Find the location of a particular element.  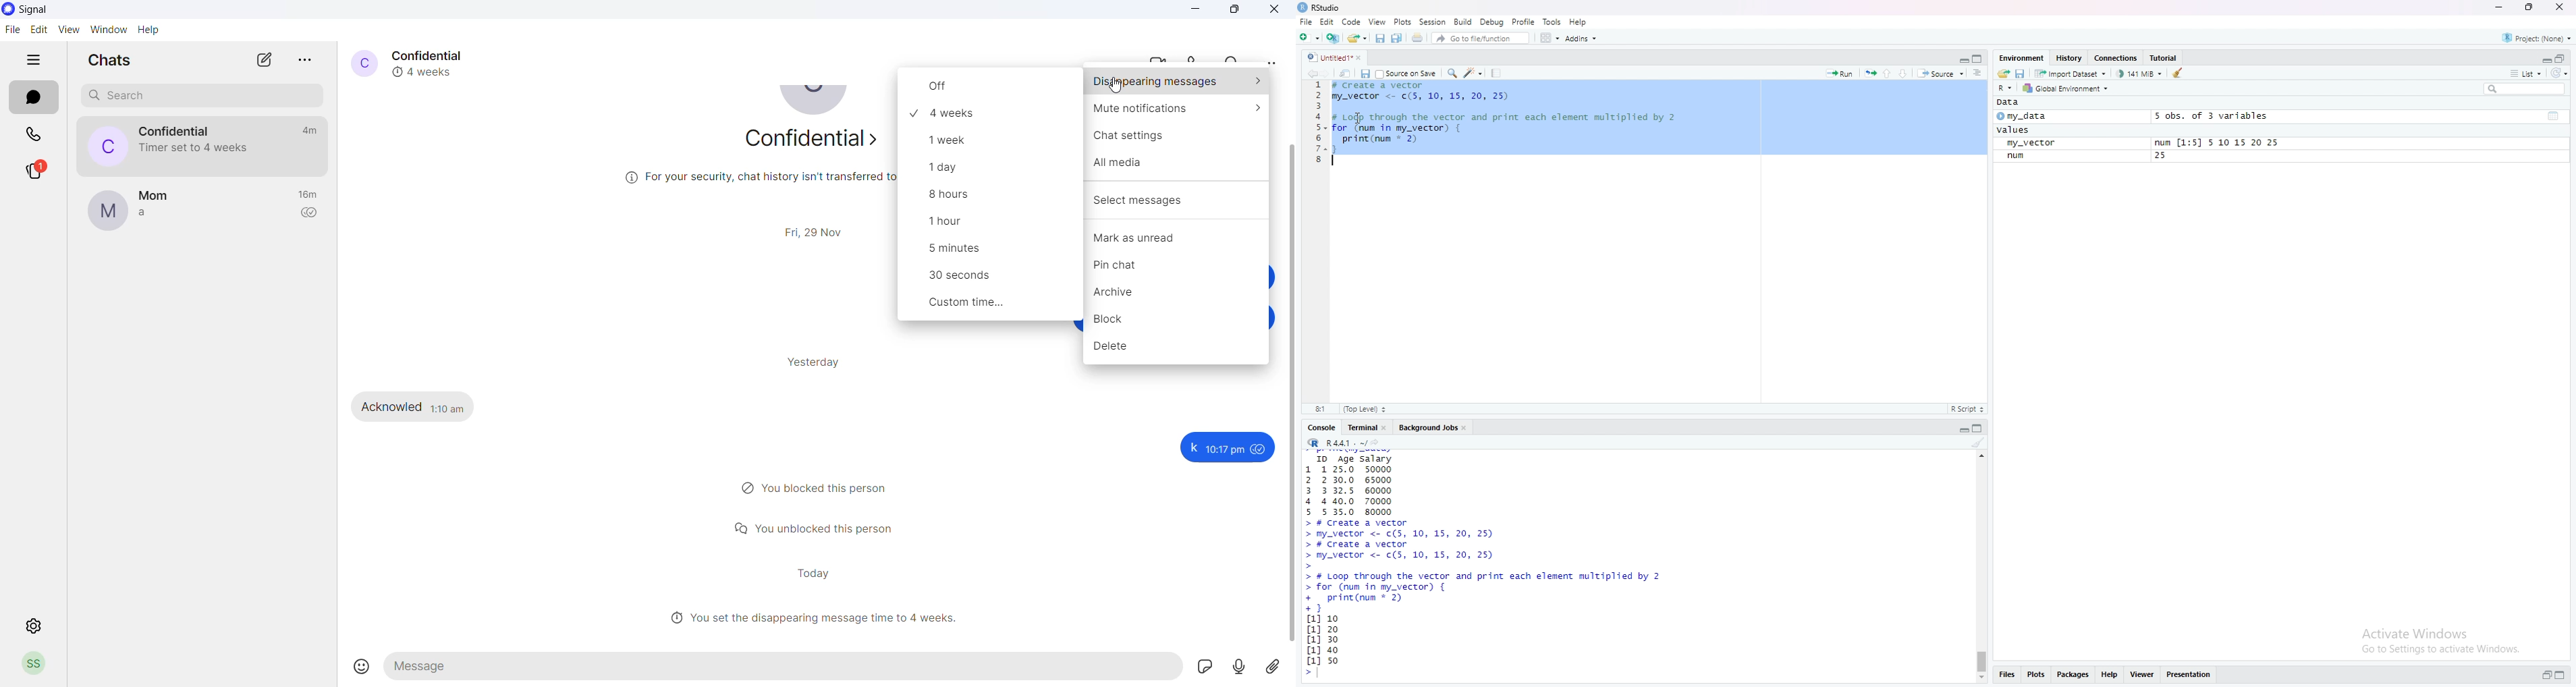

scroll bar is located at coordinates (1288, 396).